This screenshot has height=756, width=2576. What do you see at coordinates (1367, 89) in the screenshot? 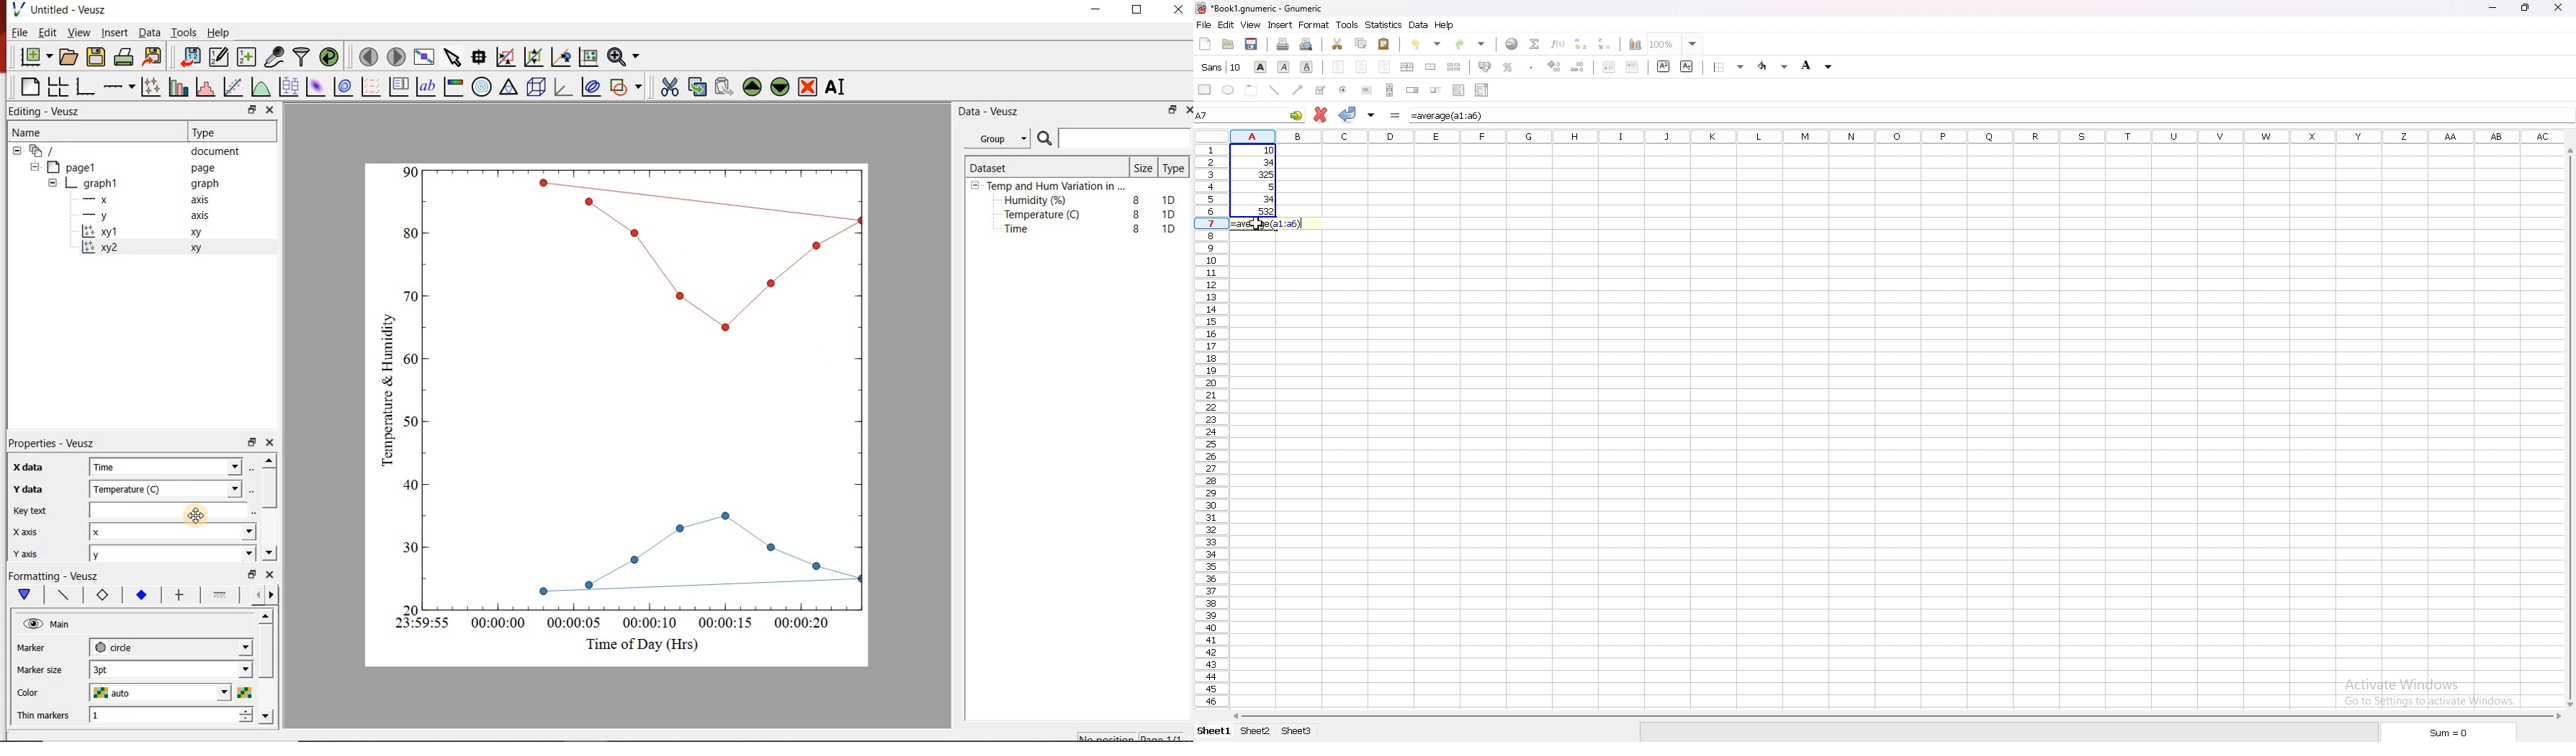
I see `button` at bounding box center [1367, 89].